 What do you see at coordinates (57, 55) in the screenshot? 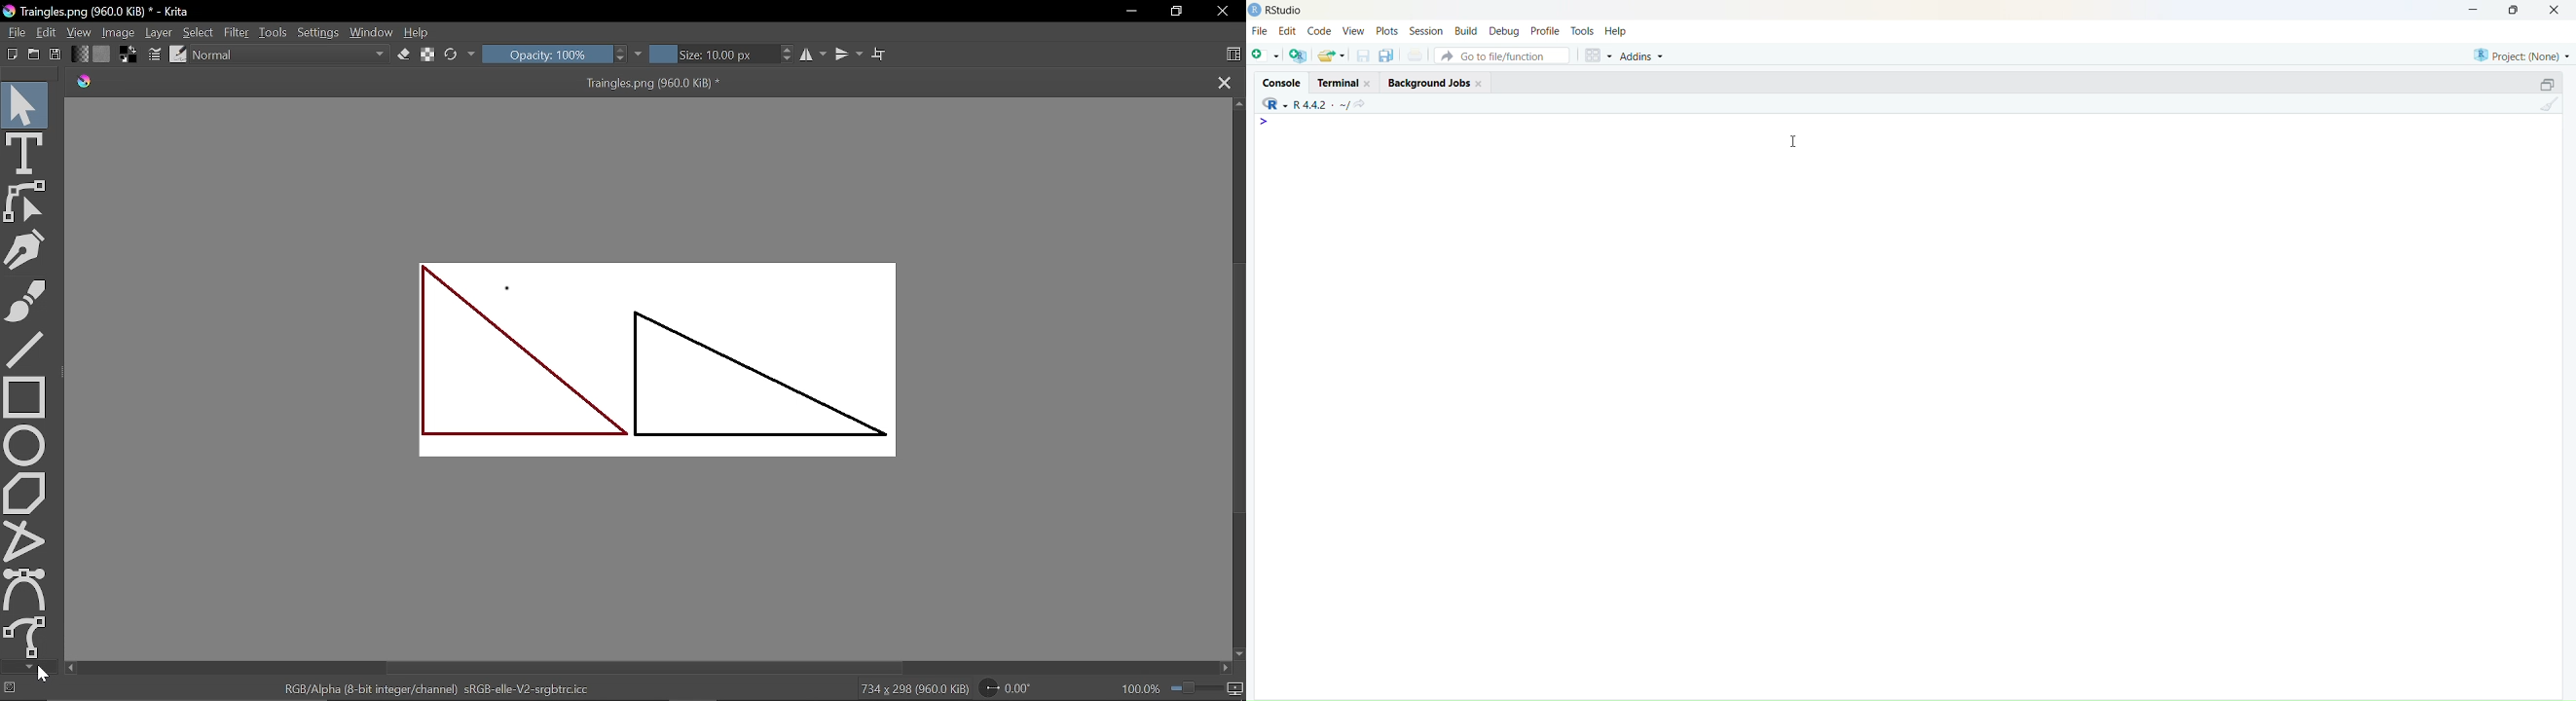
I see `Save` at bounding box center [57, 55].